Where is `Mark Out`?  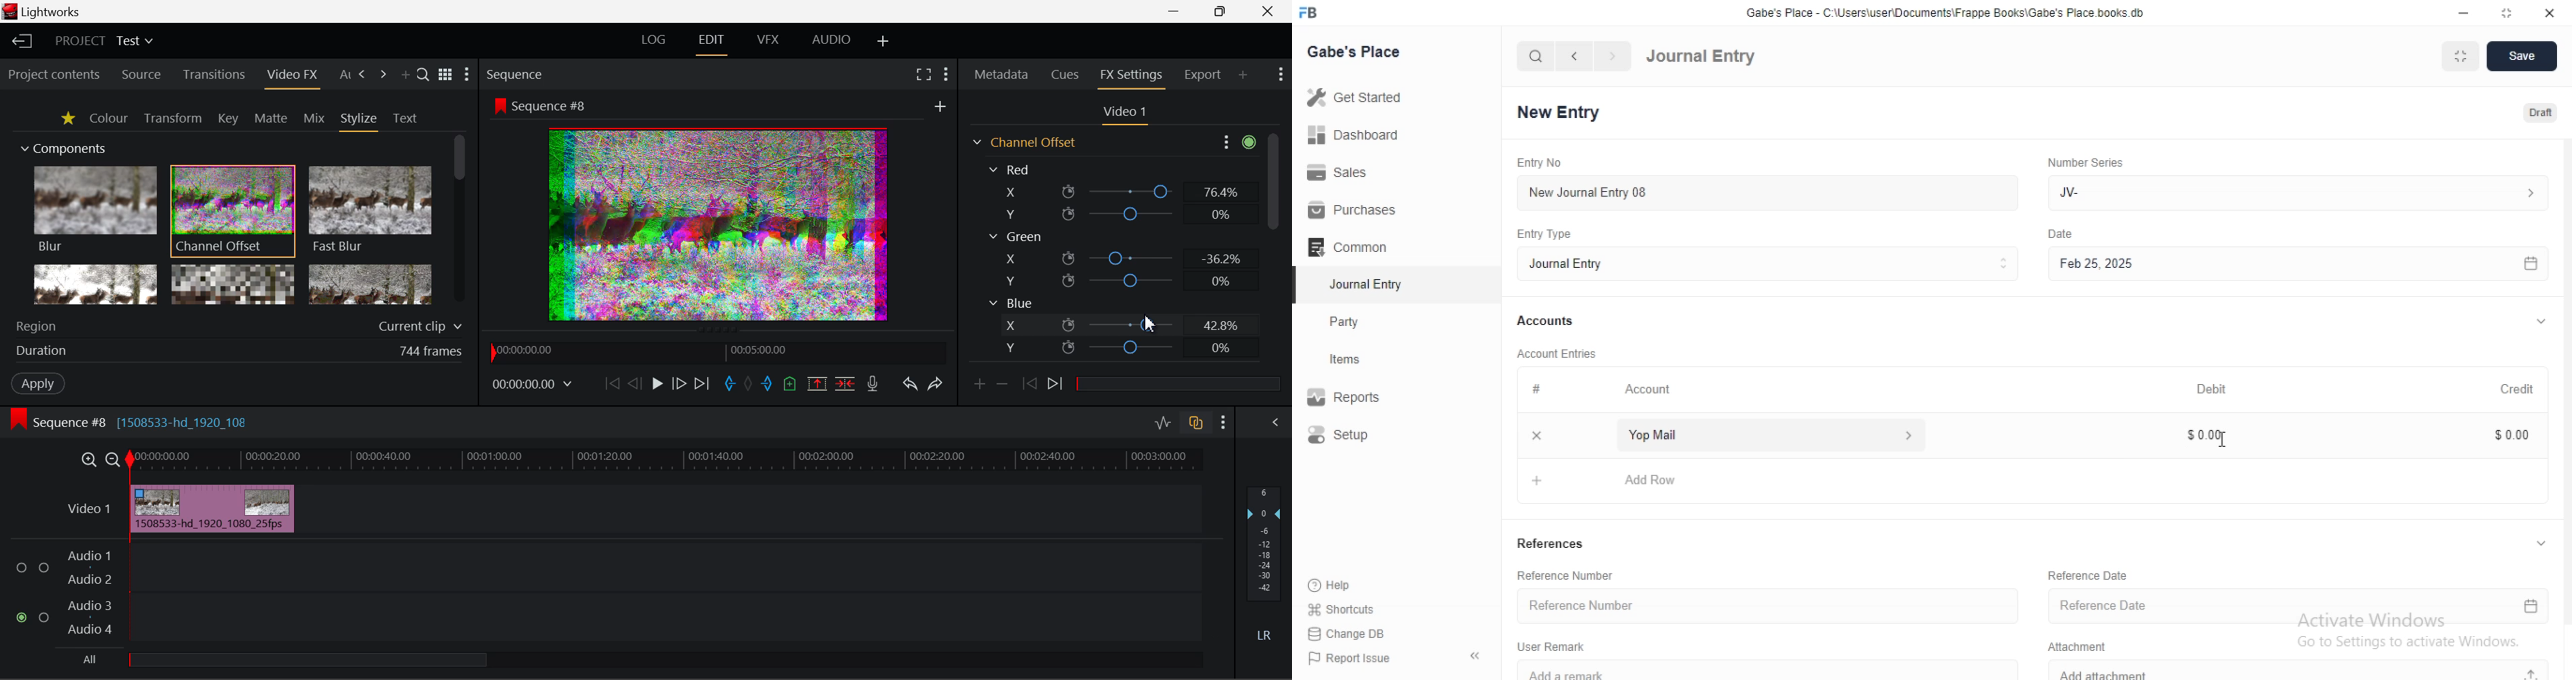 Mark Out is located at coordinates (766, 384).